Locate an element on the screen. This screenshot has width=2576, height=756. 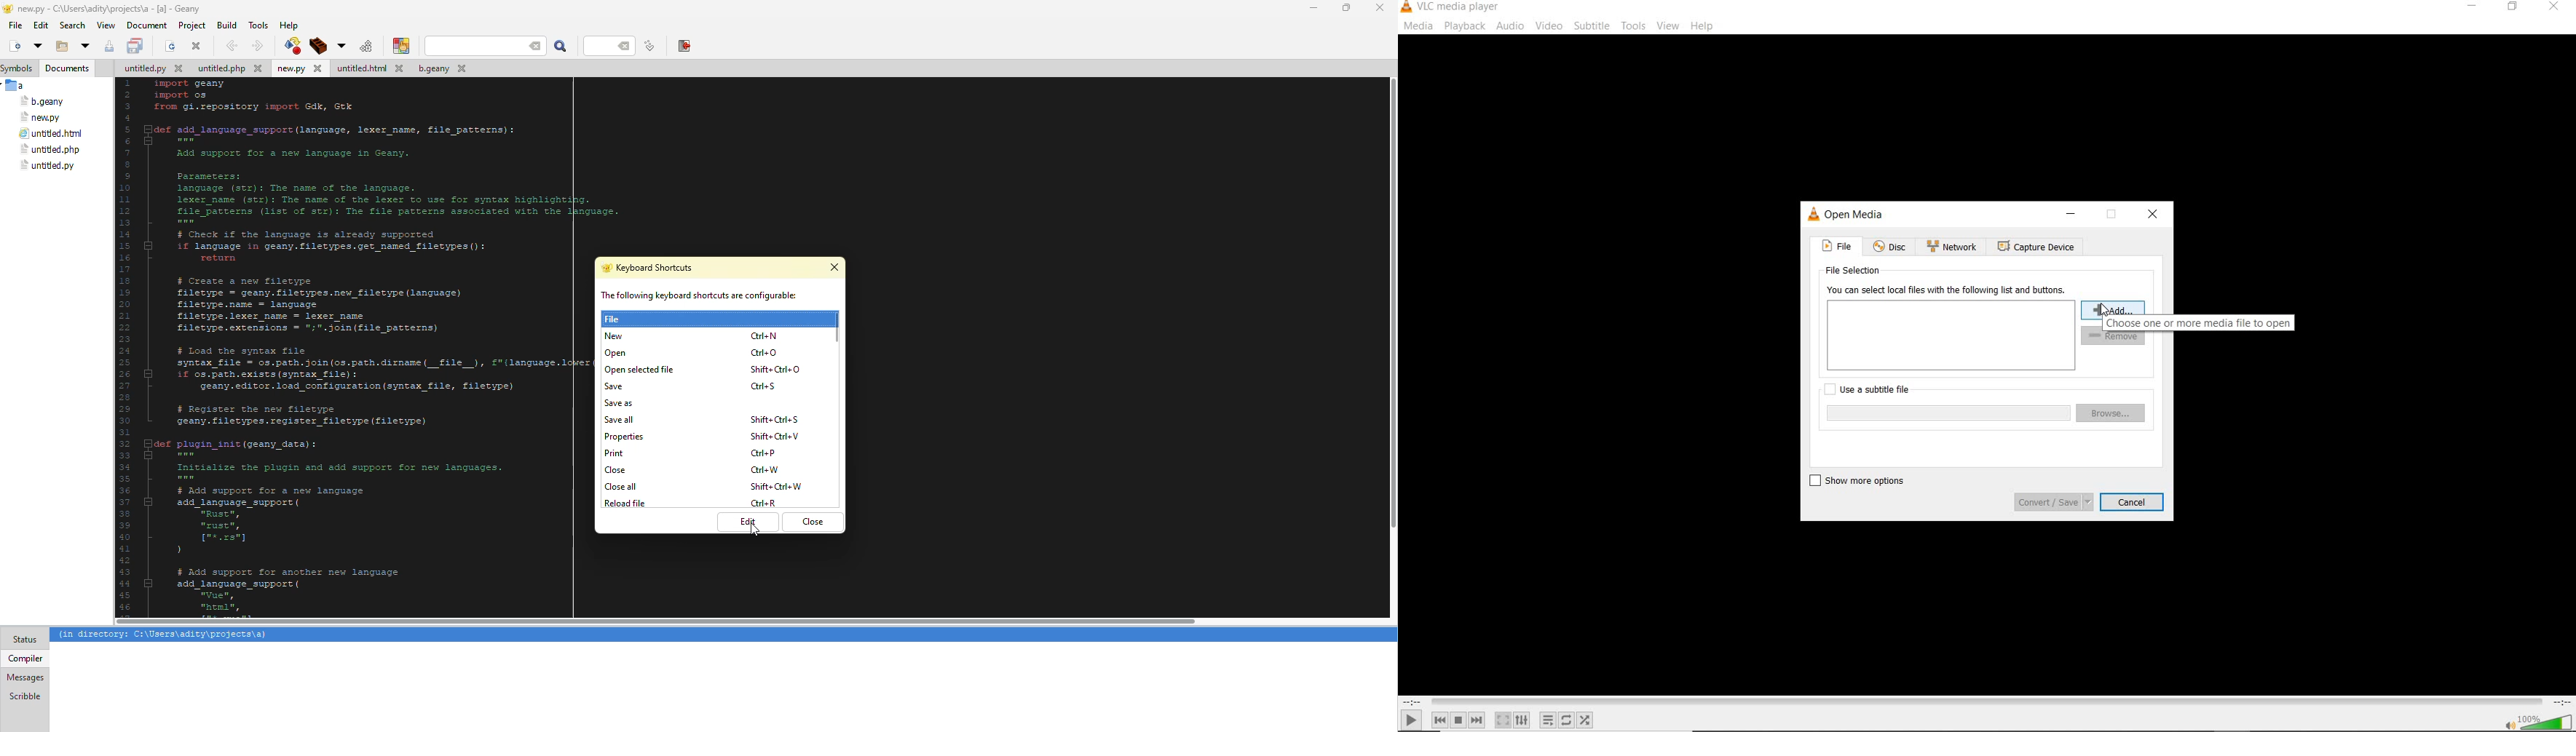
open is located at coordinates (36, 45).